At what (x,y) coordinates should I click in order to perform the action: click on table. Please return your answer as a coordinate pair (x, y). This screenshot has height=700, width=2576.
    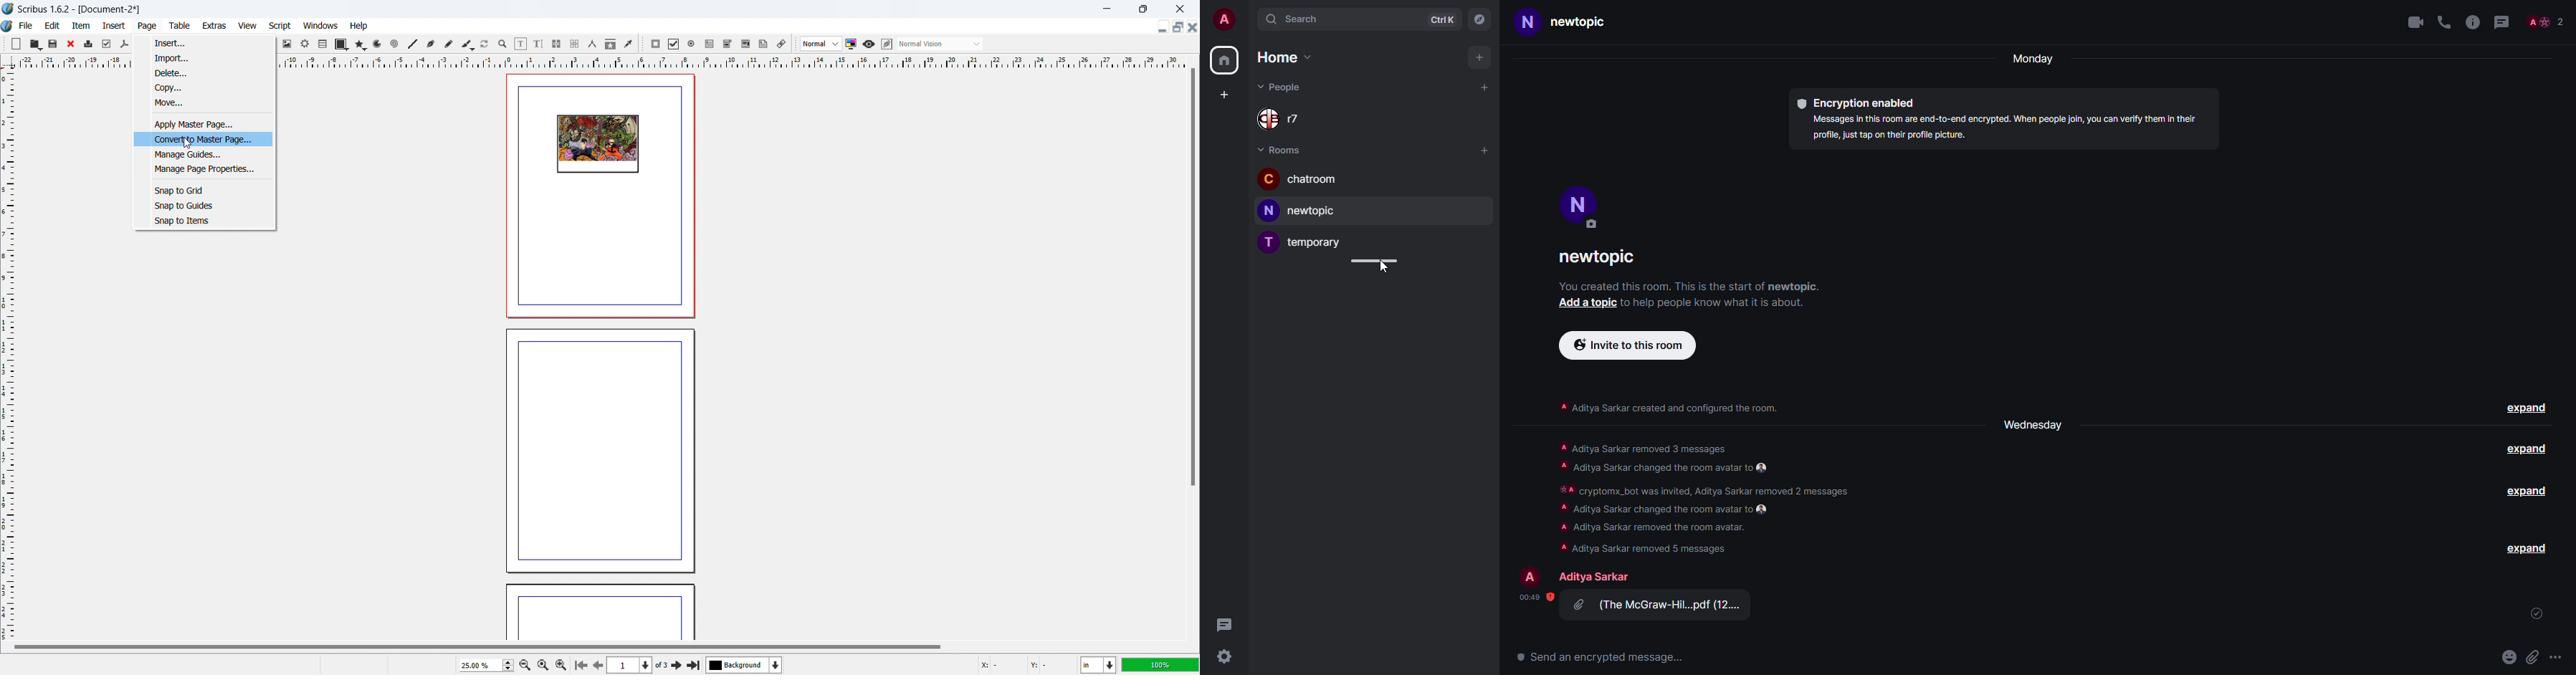
    Looking at the image, I should click on (323, 44).